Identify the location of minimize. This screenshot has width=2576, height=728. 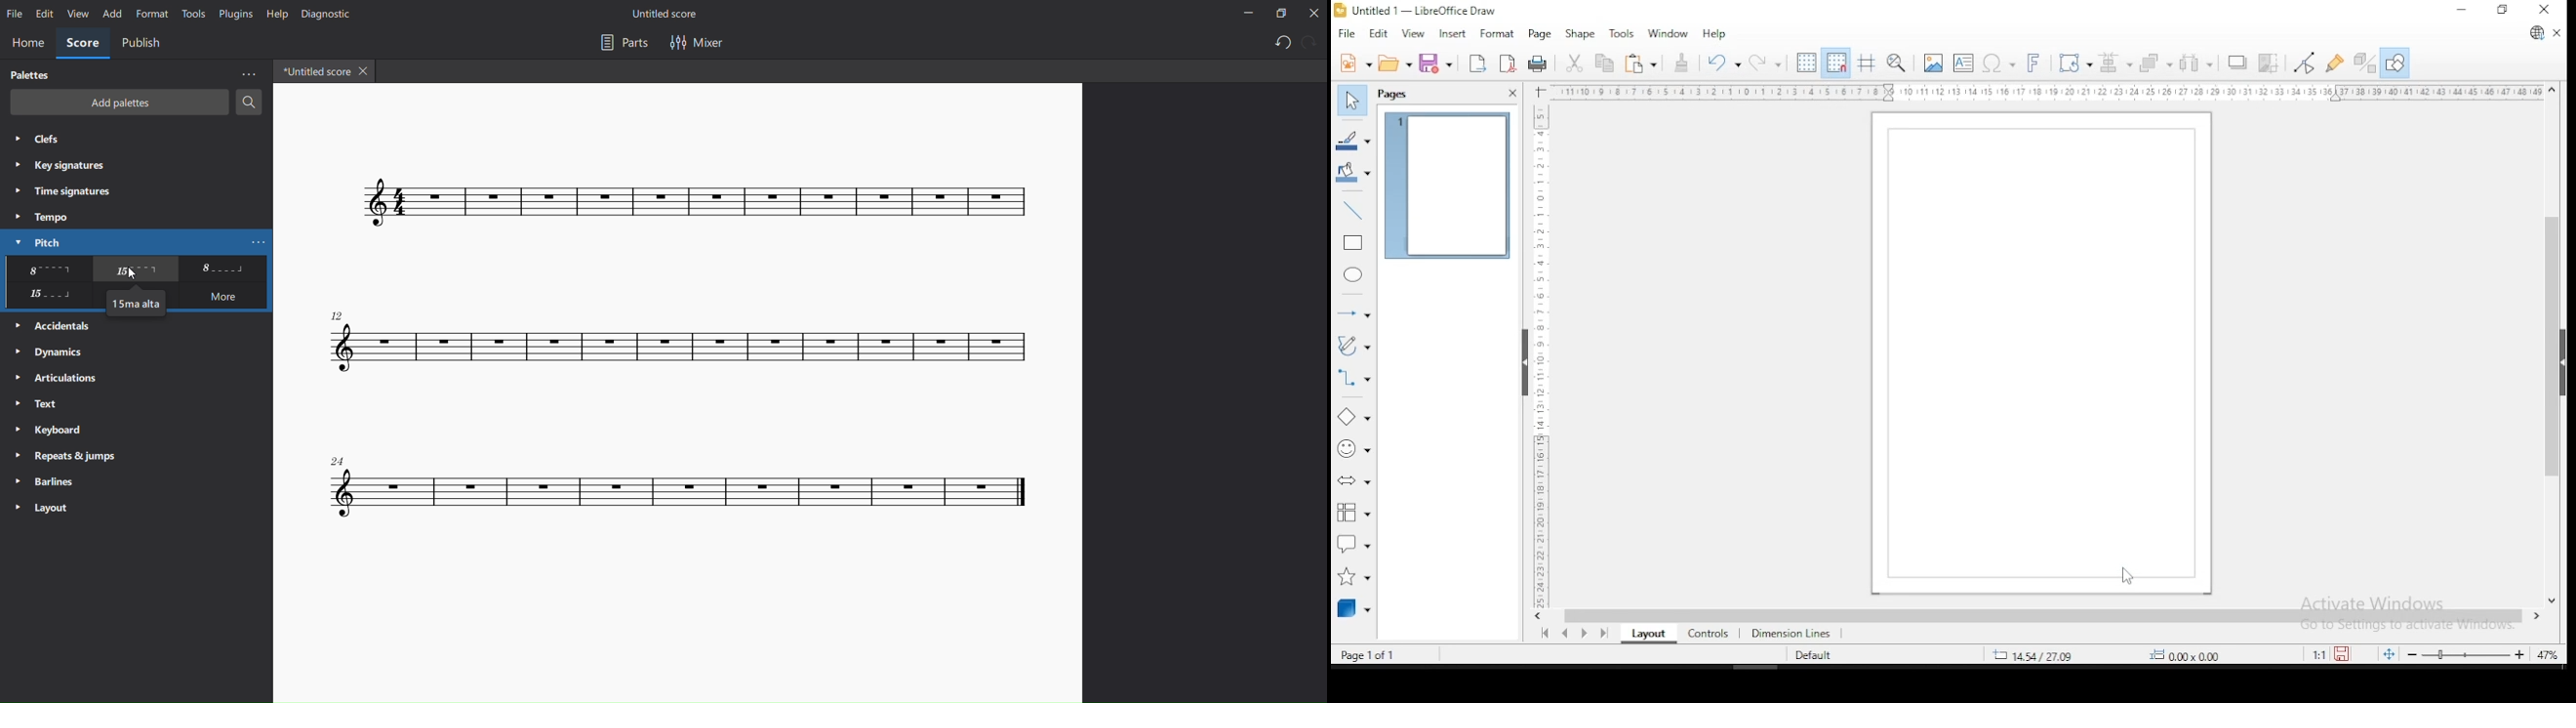
(1247, 14).